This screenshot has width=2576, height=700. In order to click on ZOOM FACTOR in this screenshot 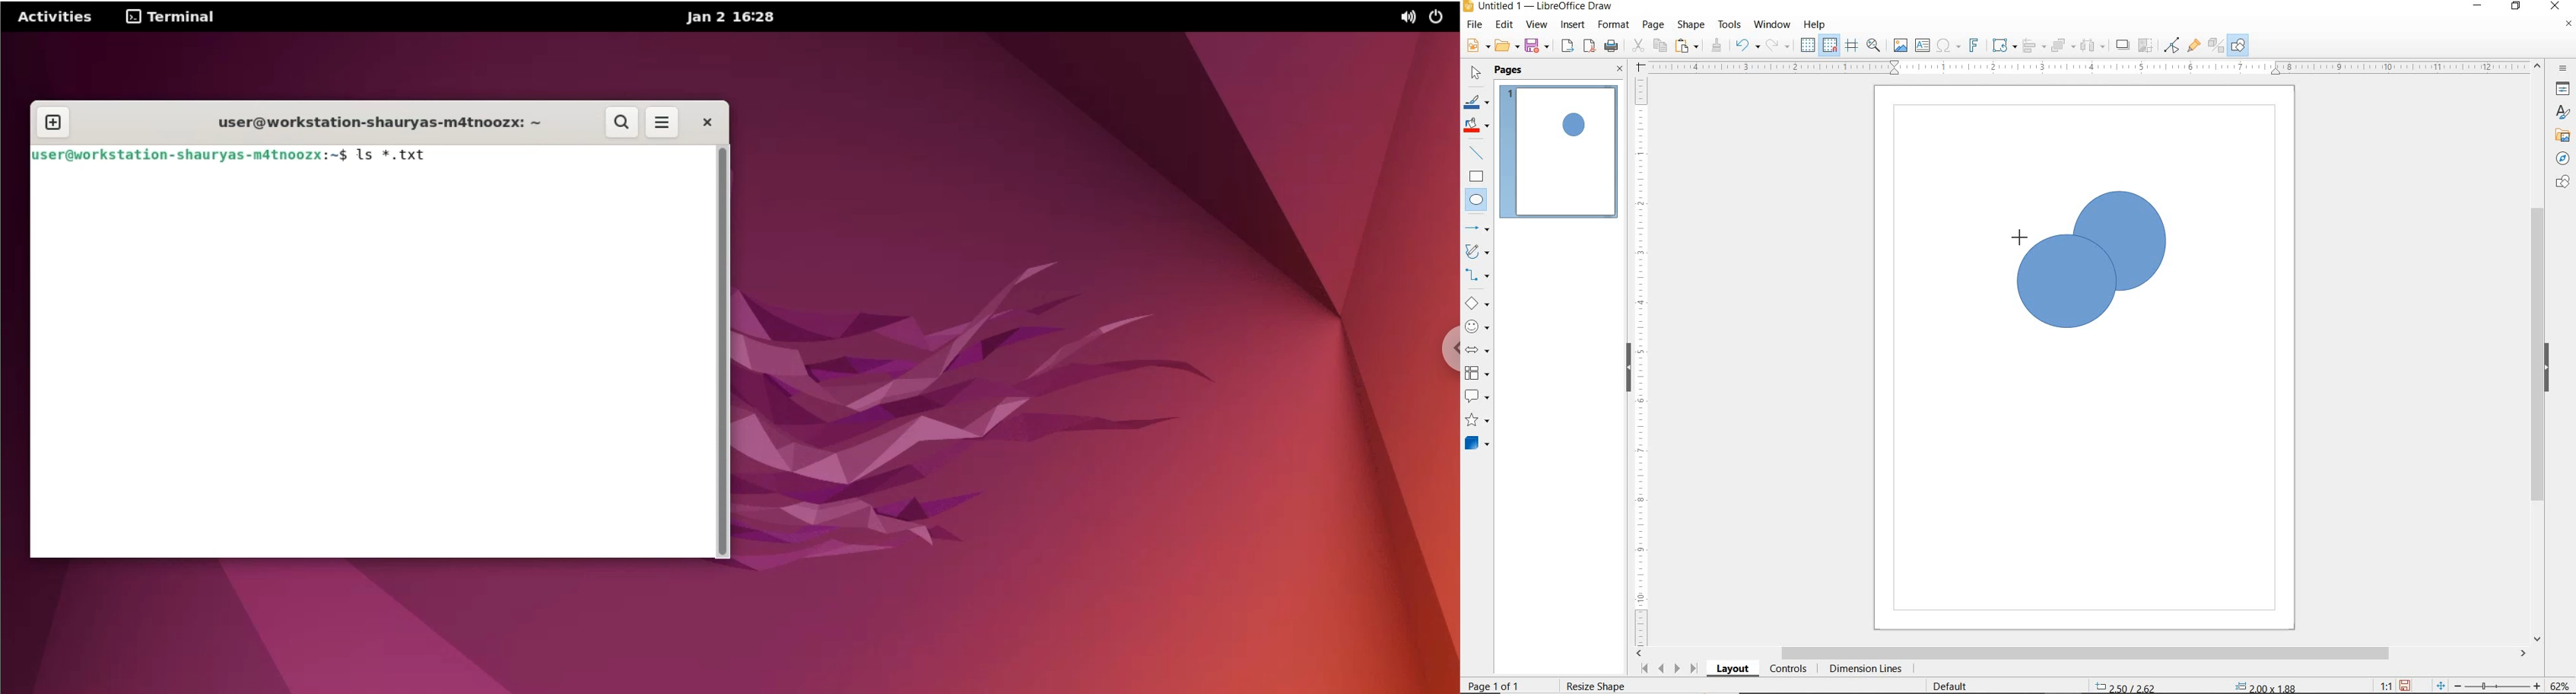, I will do `click(2561, 683)`.